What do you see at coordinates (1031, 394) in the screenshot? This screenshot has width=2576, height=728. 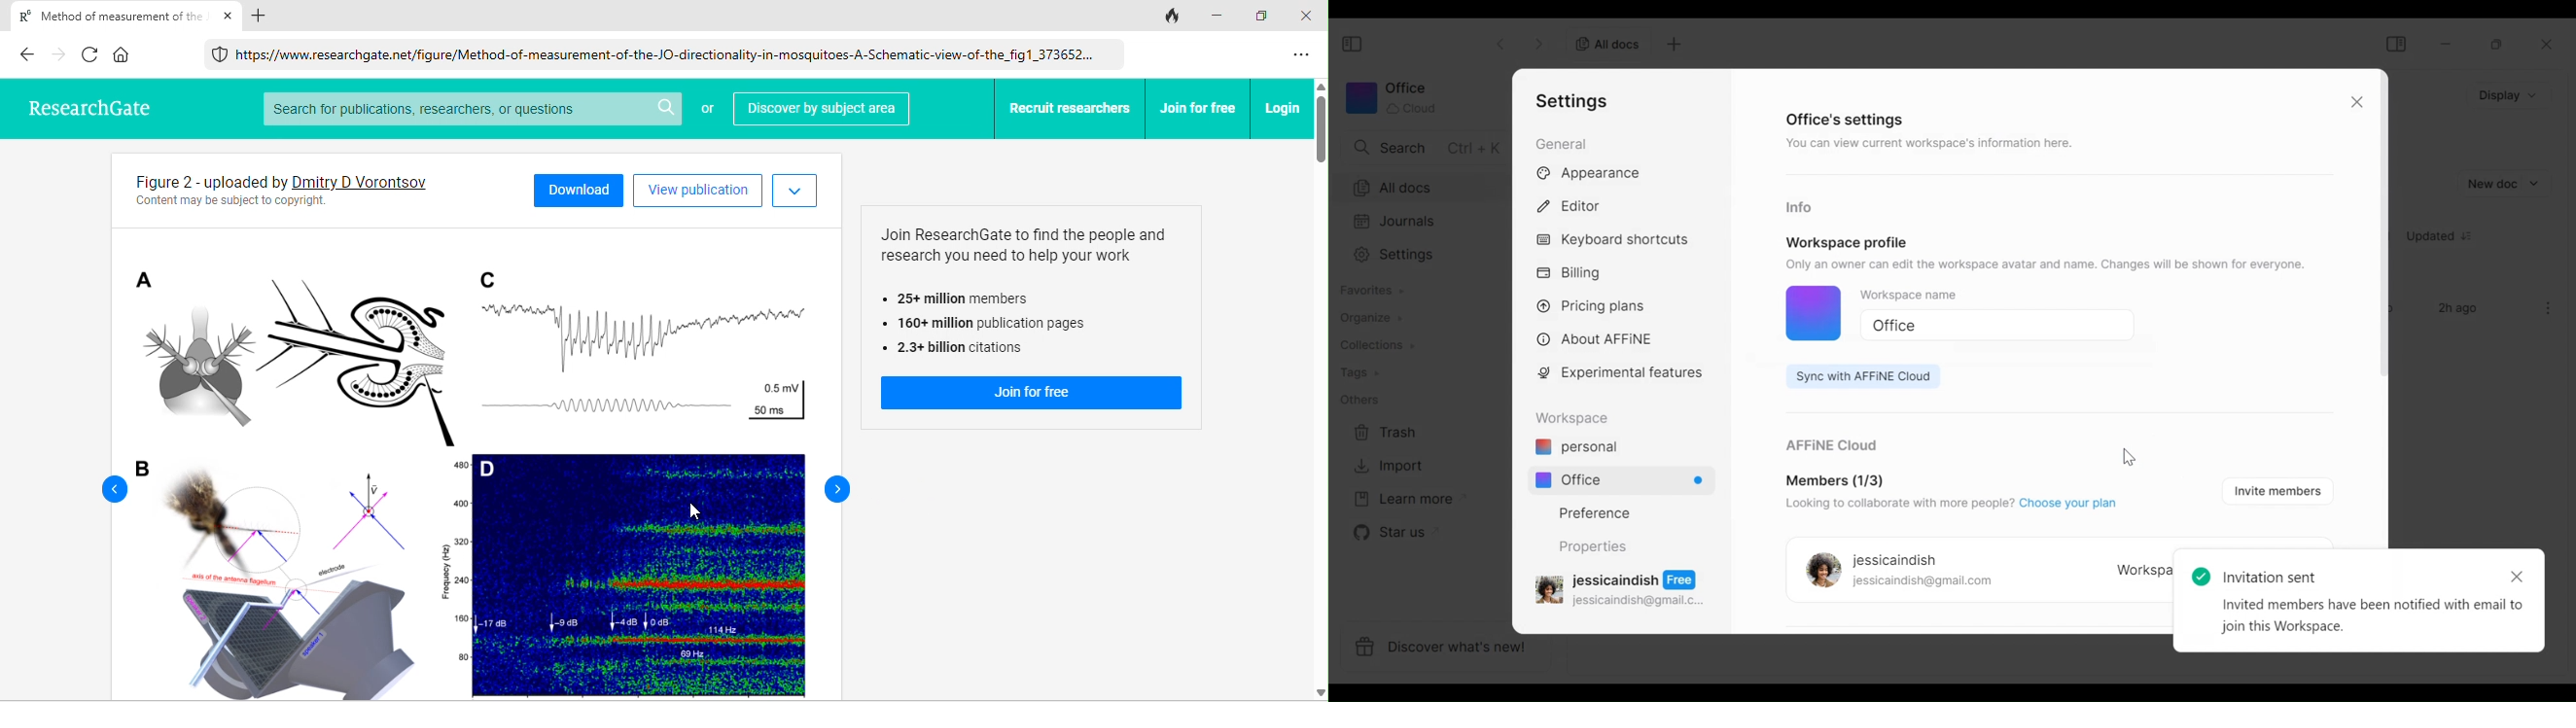 I see `join for free` at bounding box center [1031, 394].